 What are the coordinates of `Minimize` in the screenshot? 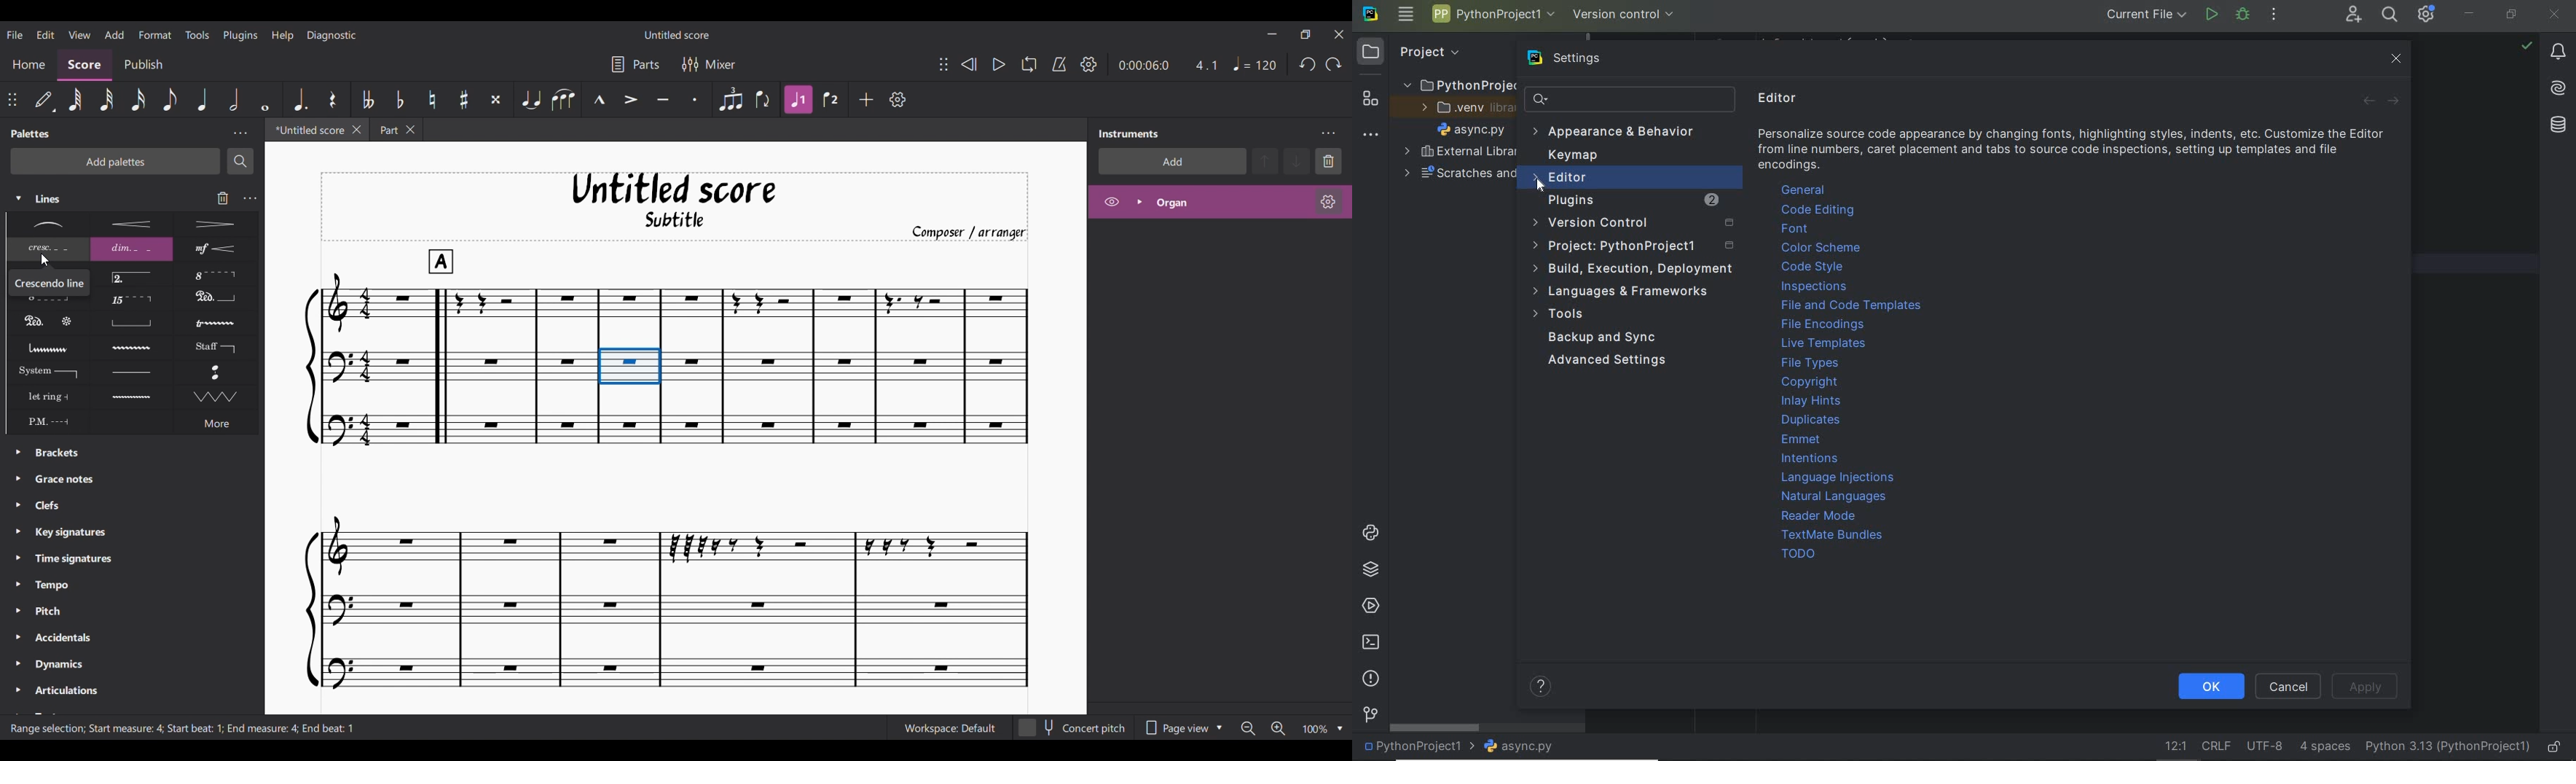 It's located at (1273, 34).